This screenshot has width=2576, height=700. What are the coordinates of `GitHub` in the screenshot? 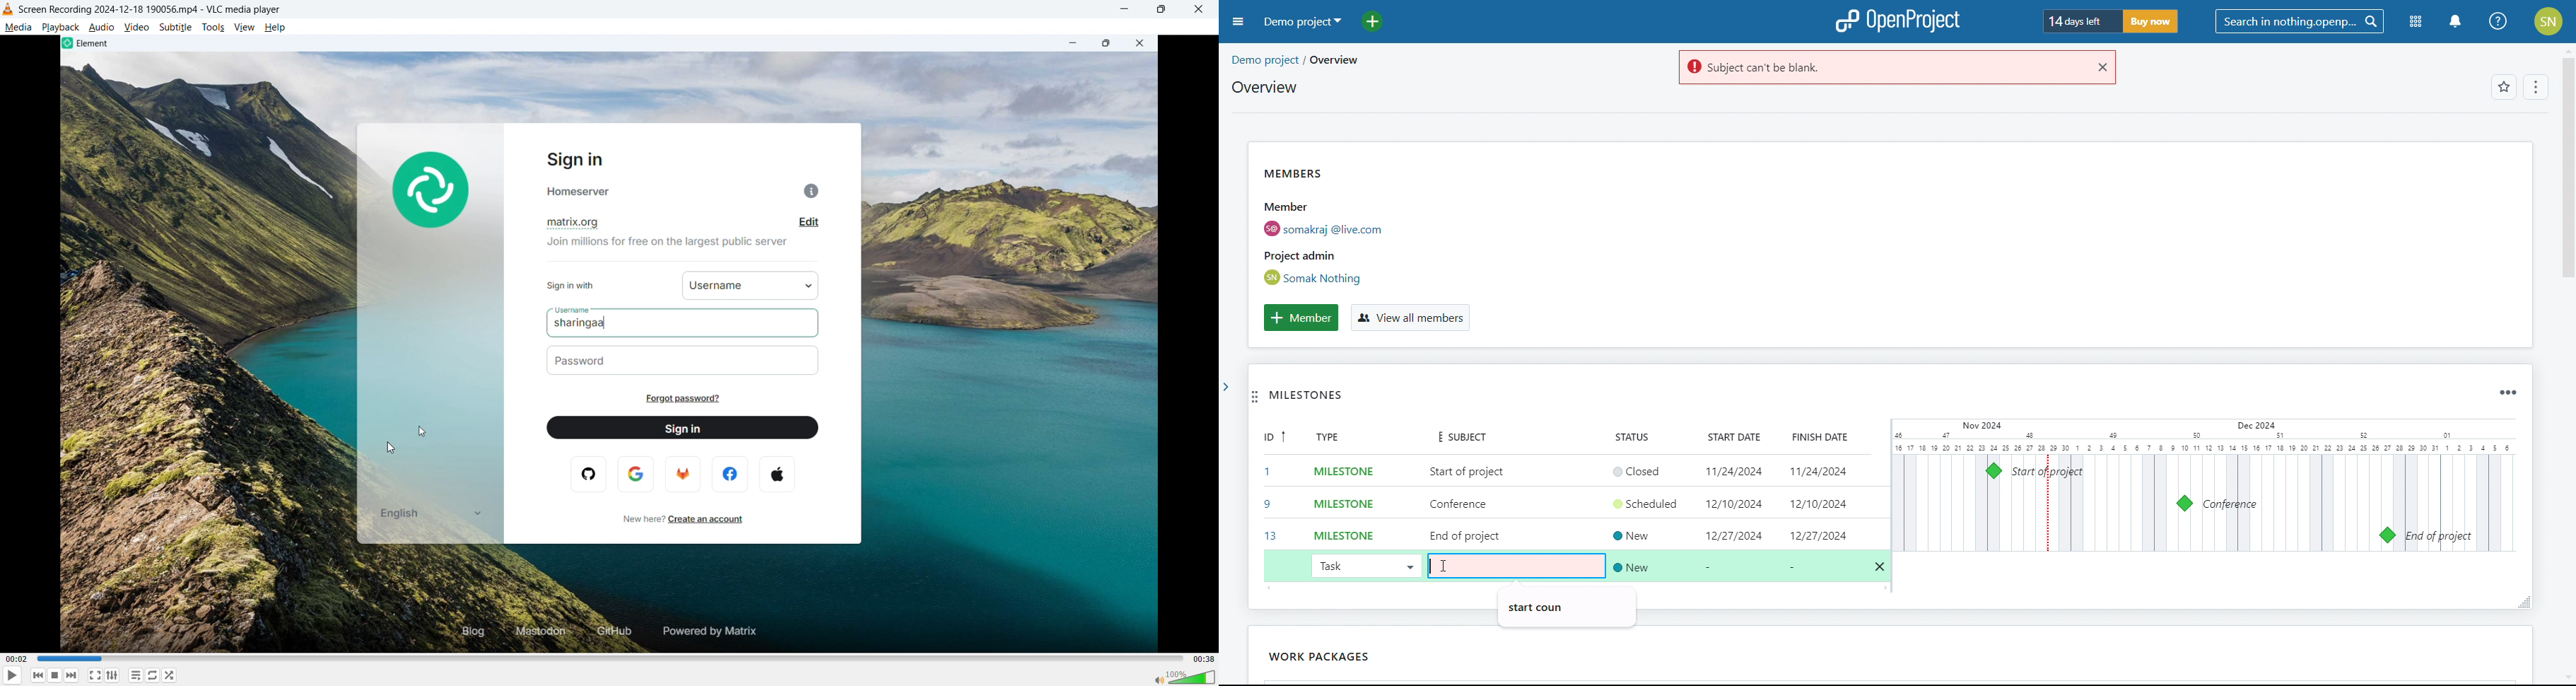 It's located at (611, 632).